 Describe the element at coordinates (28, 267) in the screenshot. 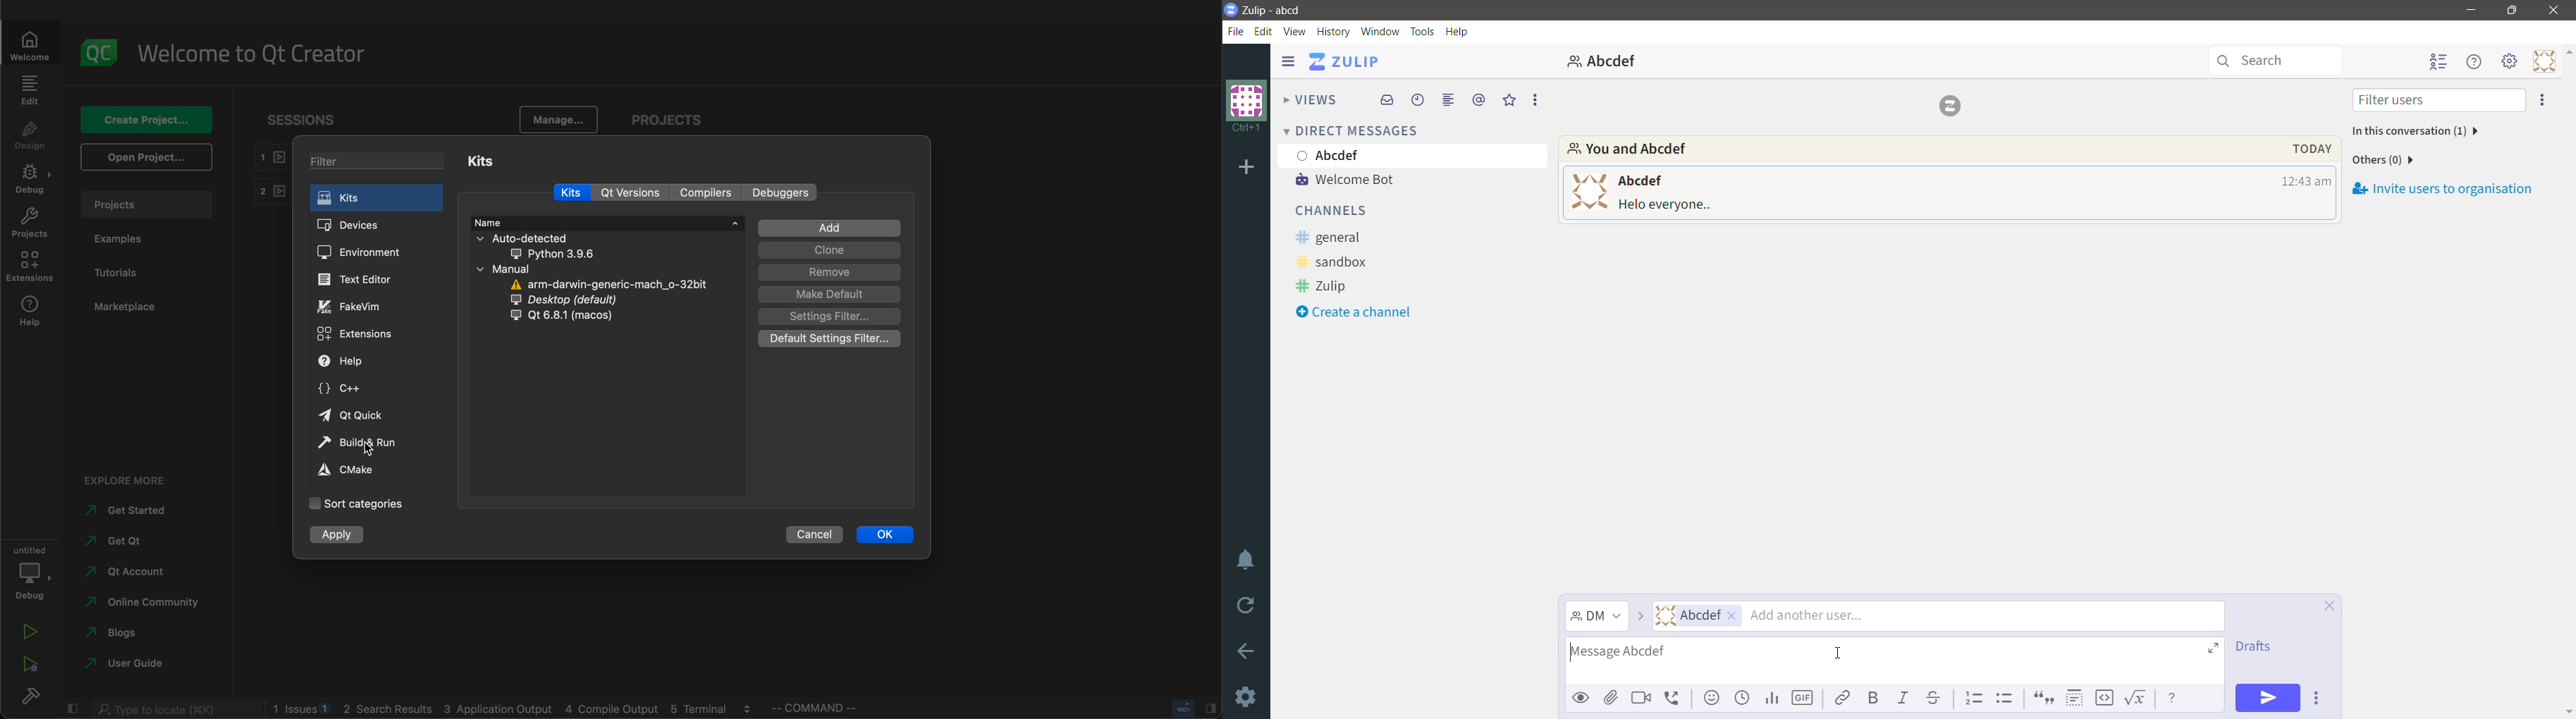

I see `extensions` at that location.